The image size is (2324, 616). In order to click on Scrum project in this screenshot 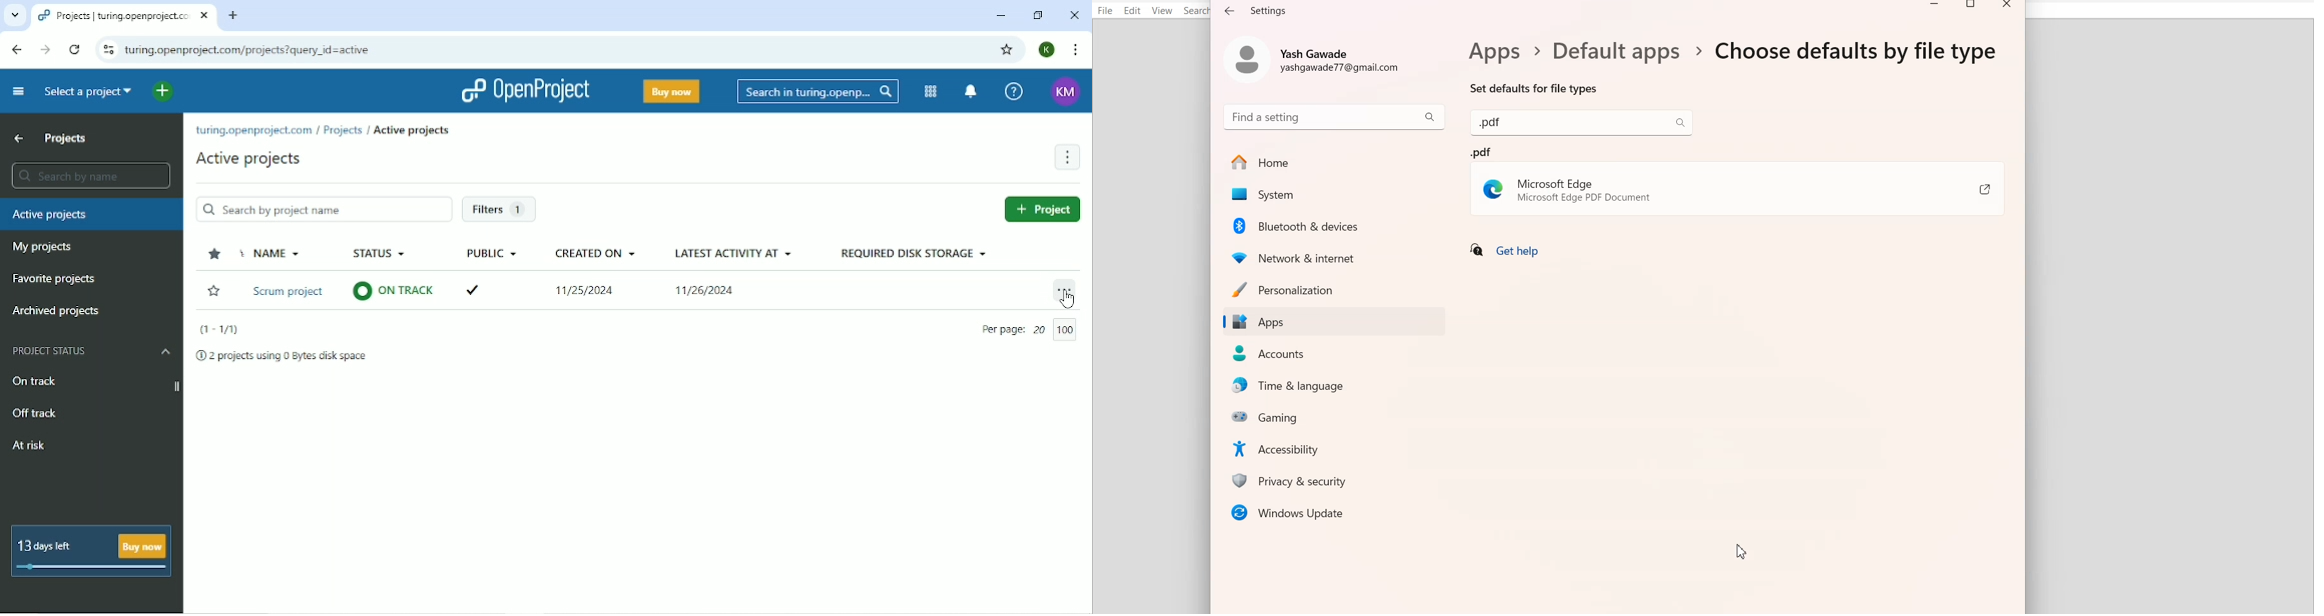, I will do `click(289, 293)`.